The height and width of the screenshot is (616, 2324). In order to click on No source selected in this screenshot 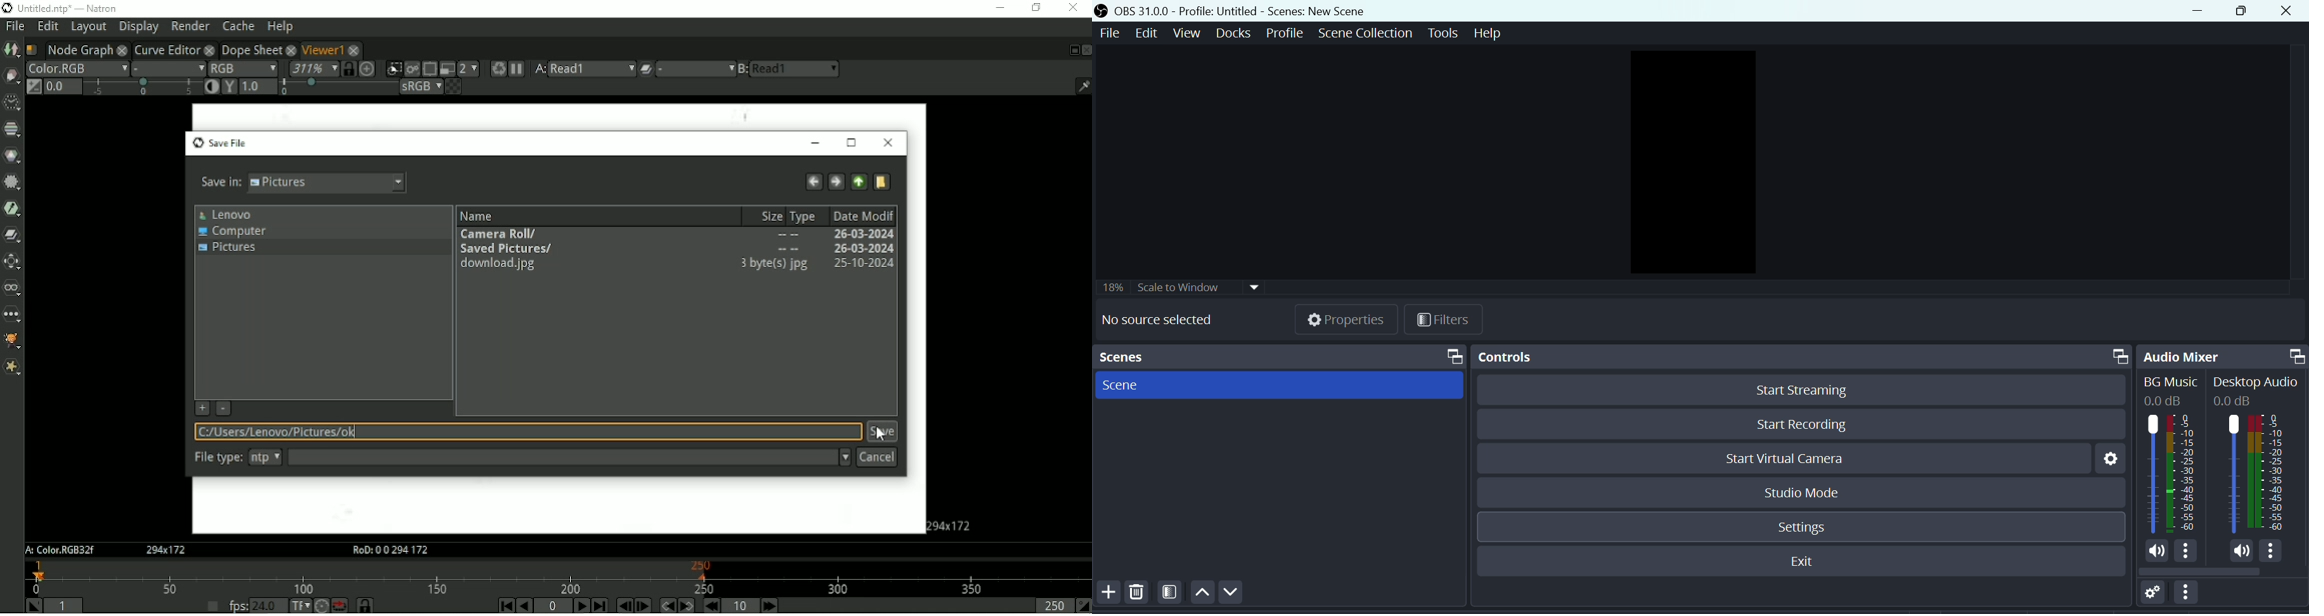, I will do `click(1154, 320)`.